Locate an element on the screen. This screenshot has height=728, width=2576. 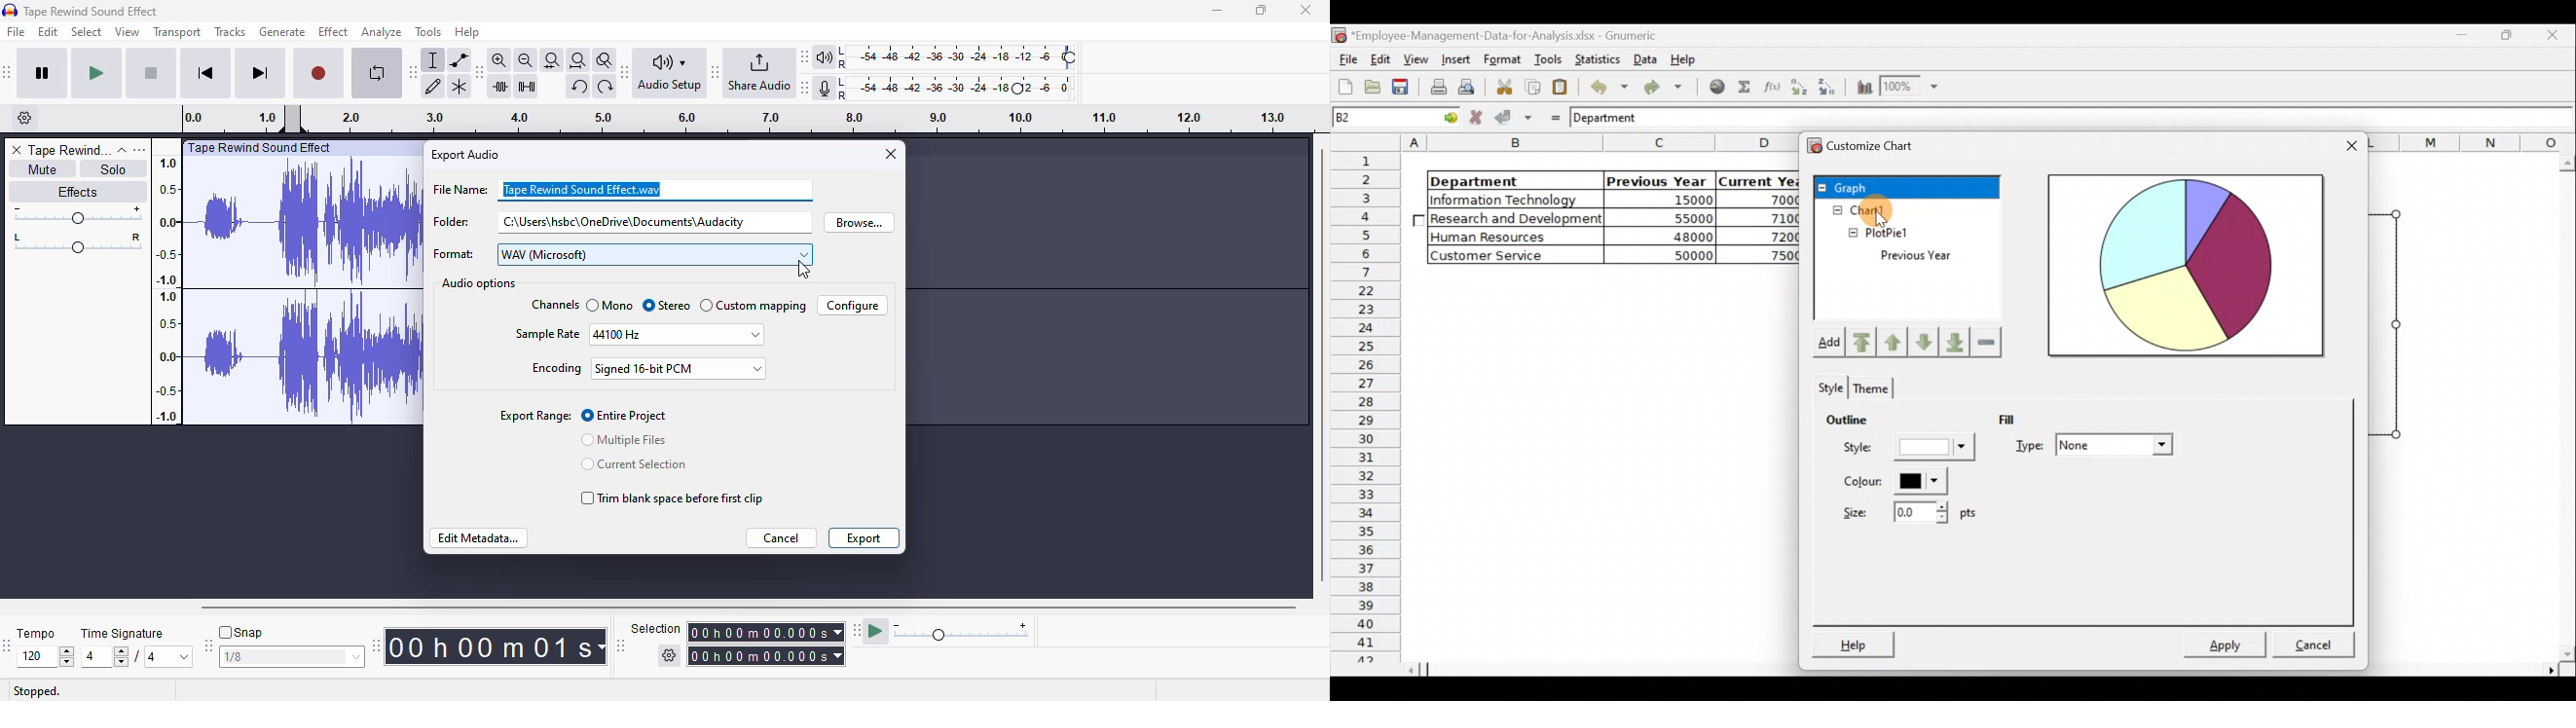
File is located at coordinates (1346, 56).